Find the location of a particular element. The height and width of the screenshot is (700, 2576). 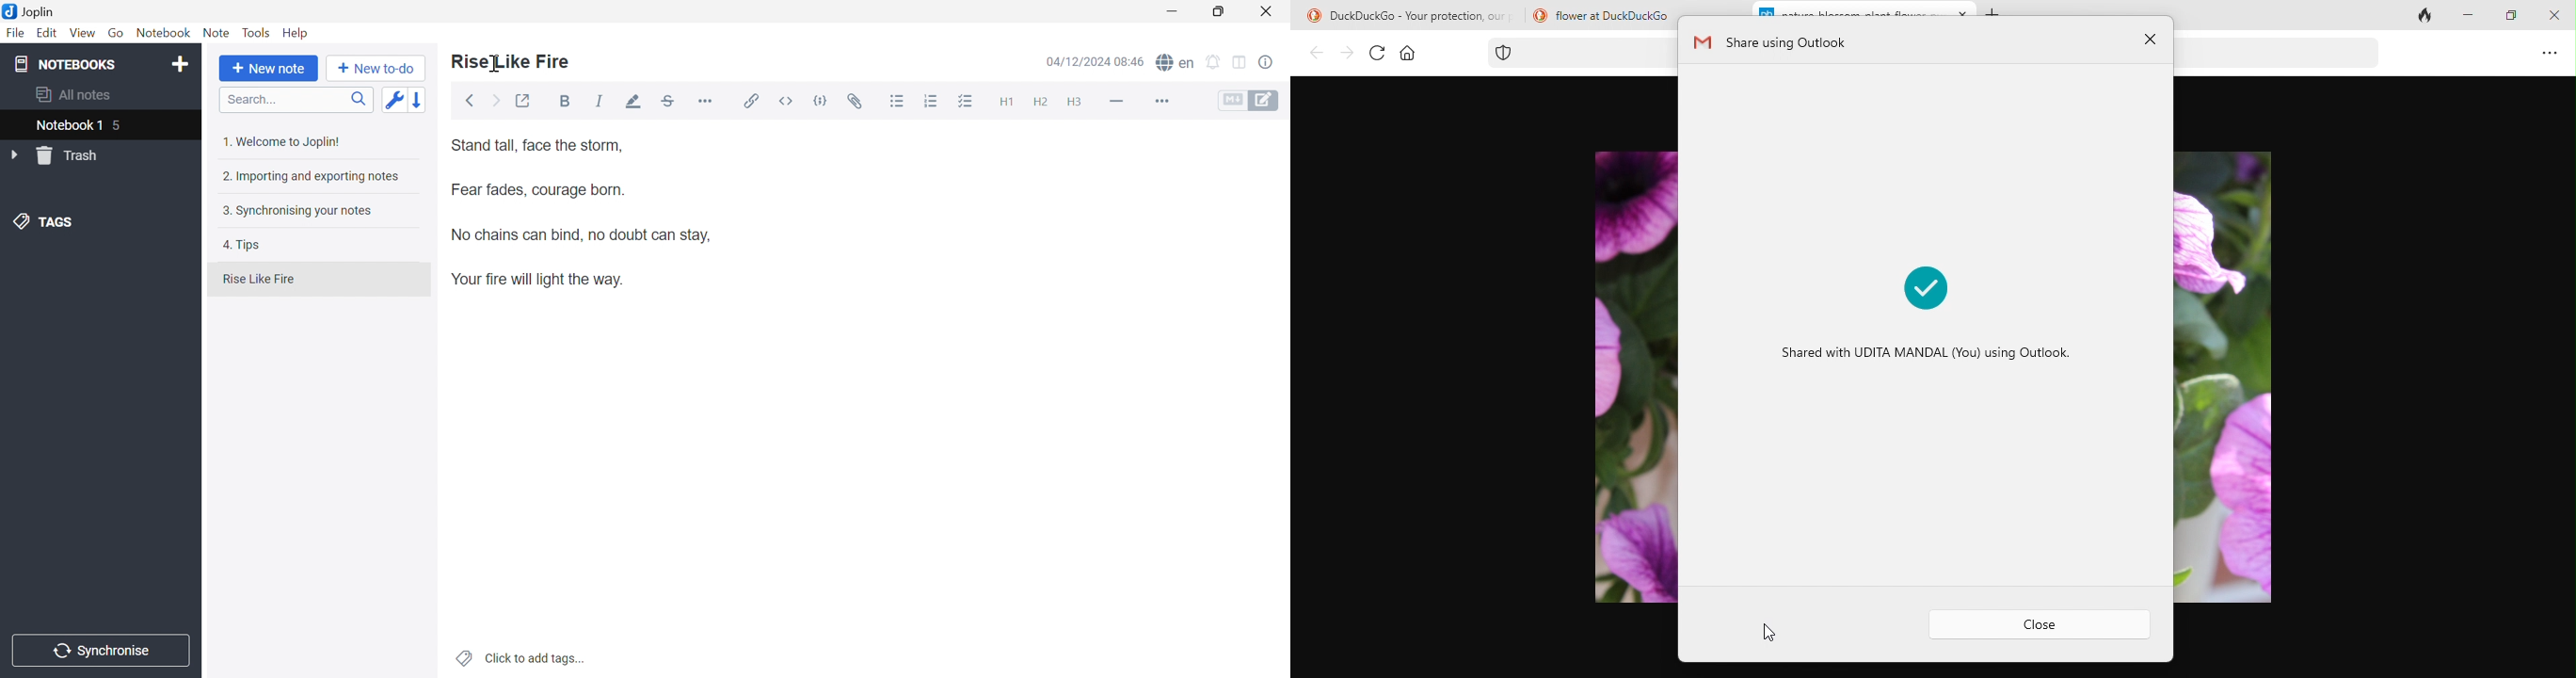

Rise Like Fire is located at coordinates (264, 278).